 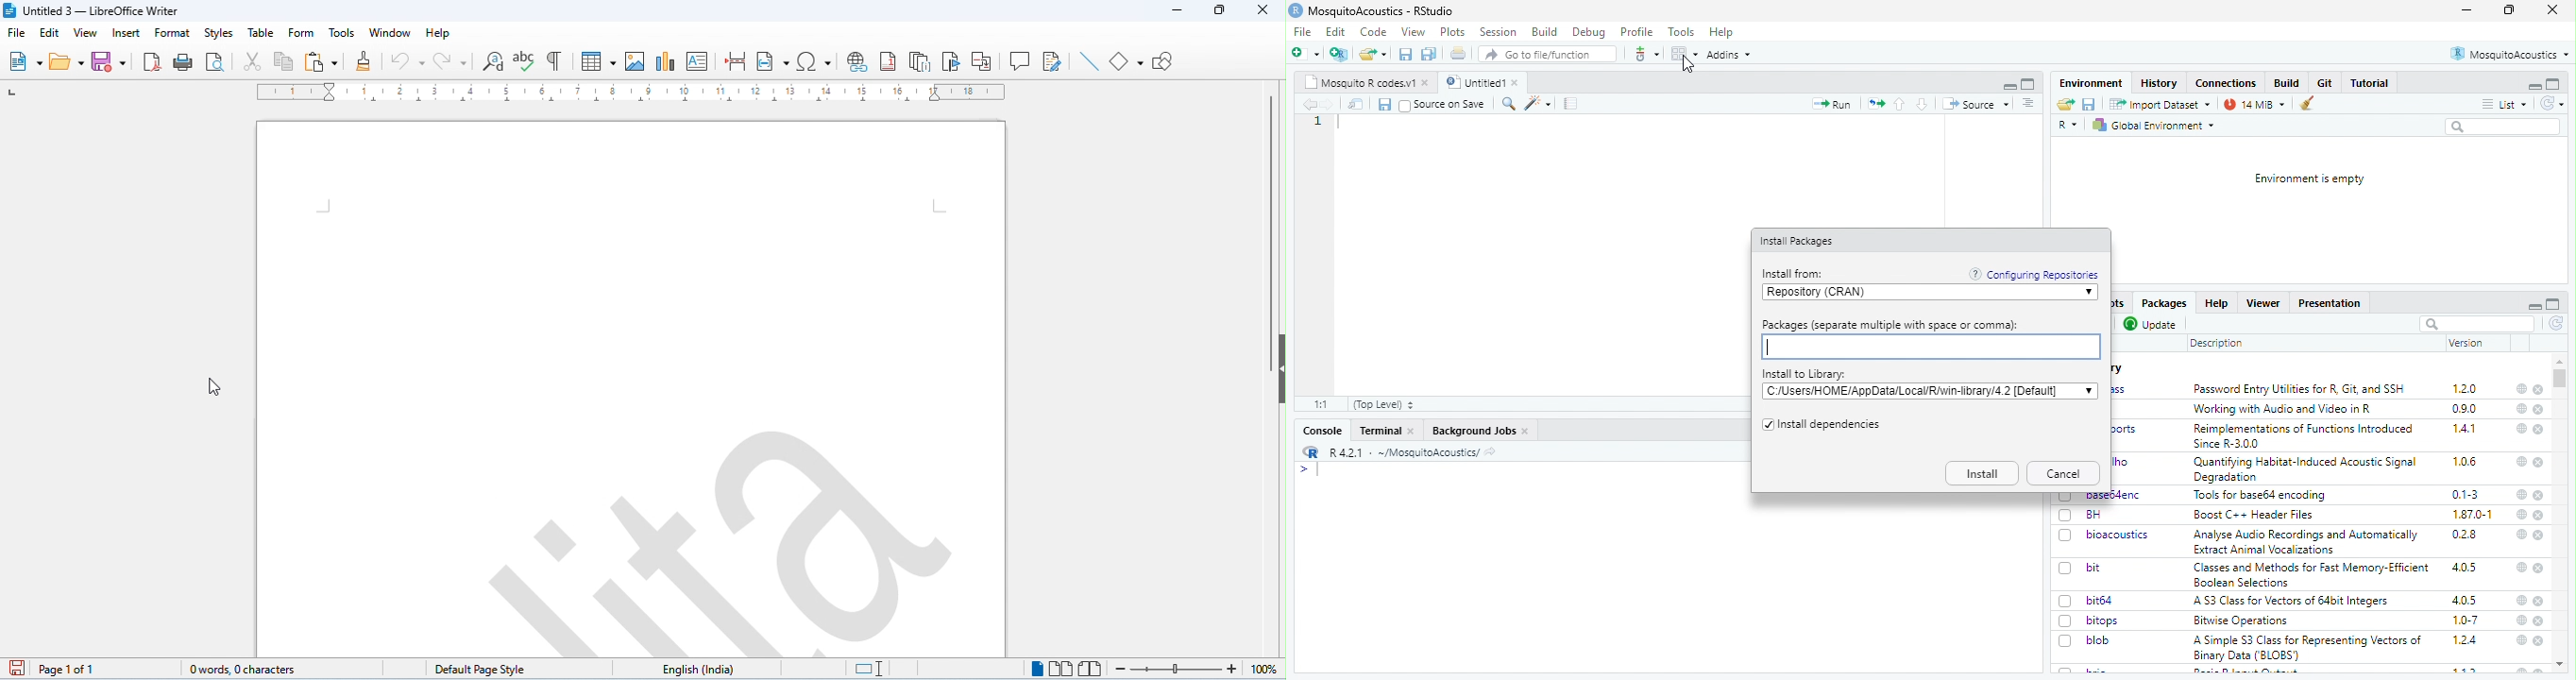 What do you see at coordinates (1510, 104) in the screenshot?
I see `find` at bounding box center [1510, 104].